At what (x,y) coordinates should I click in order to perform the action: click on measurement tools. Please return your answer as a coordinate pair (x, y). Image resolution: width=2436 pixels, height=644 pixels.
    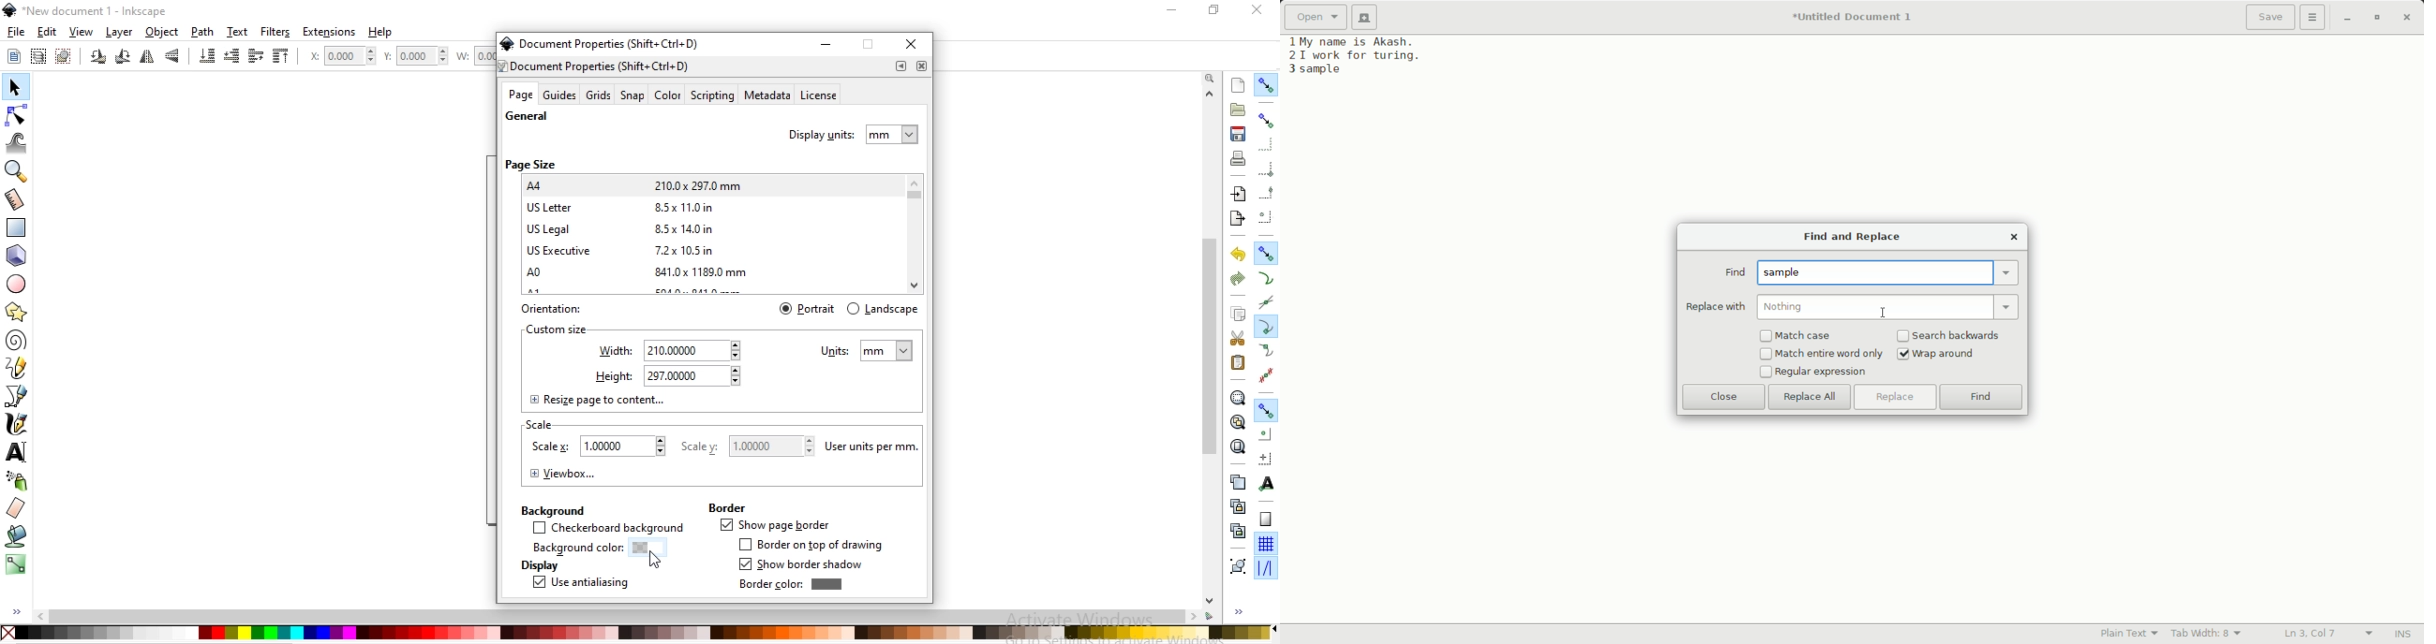
    Looking at the image, I should click on (18, 200).